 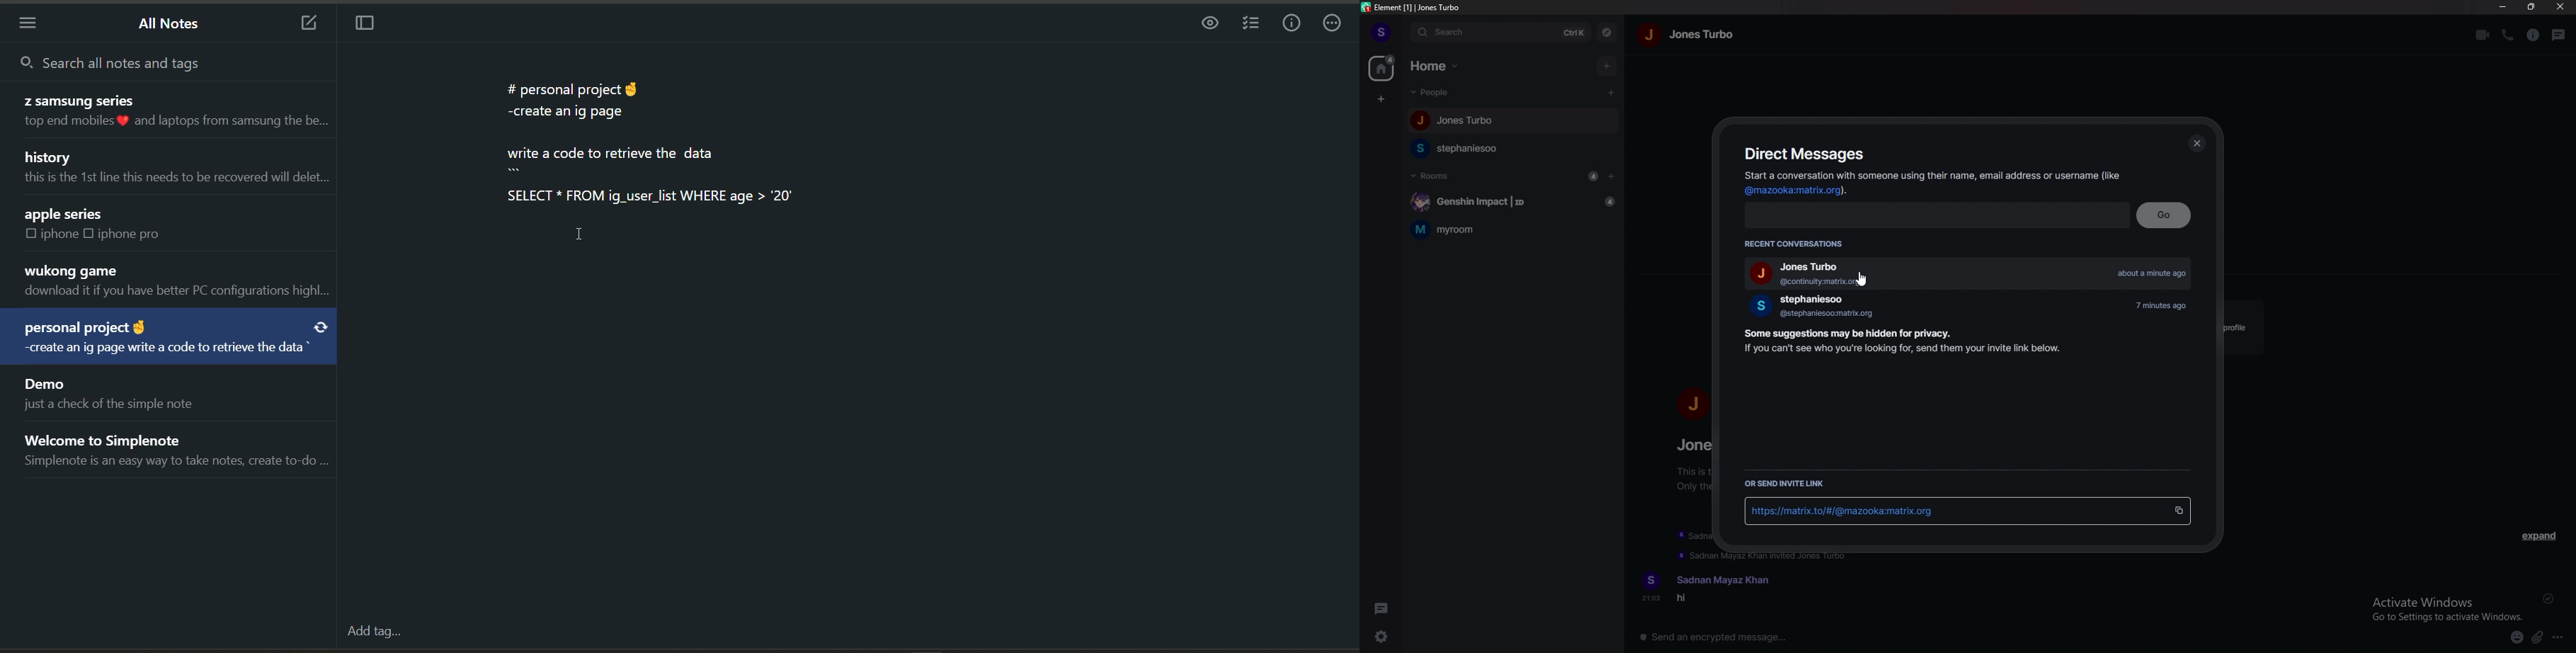 What do you see at coordinates (149, 61) in the screenshot?
I see `search all notes and tags` at bounding box center [149, 61].